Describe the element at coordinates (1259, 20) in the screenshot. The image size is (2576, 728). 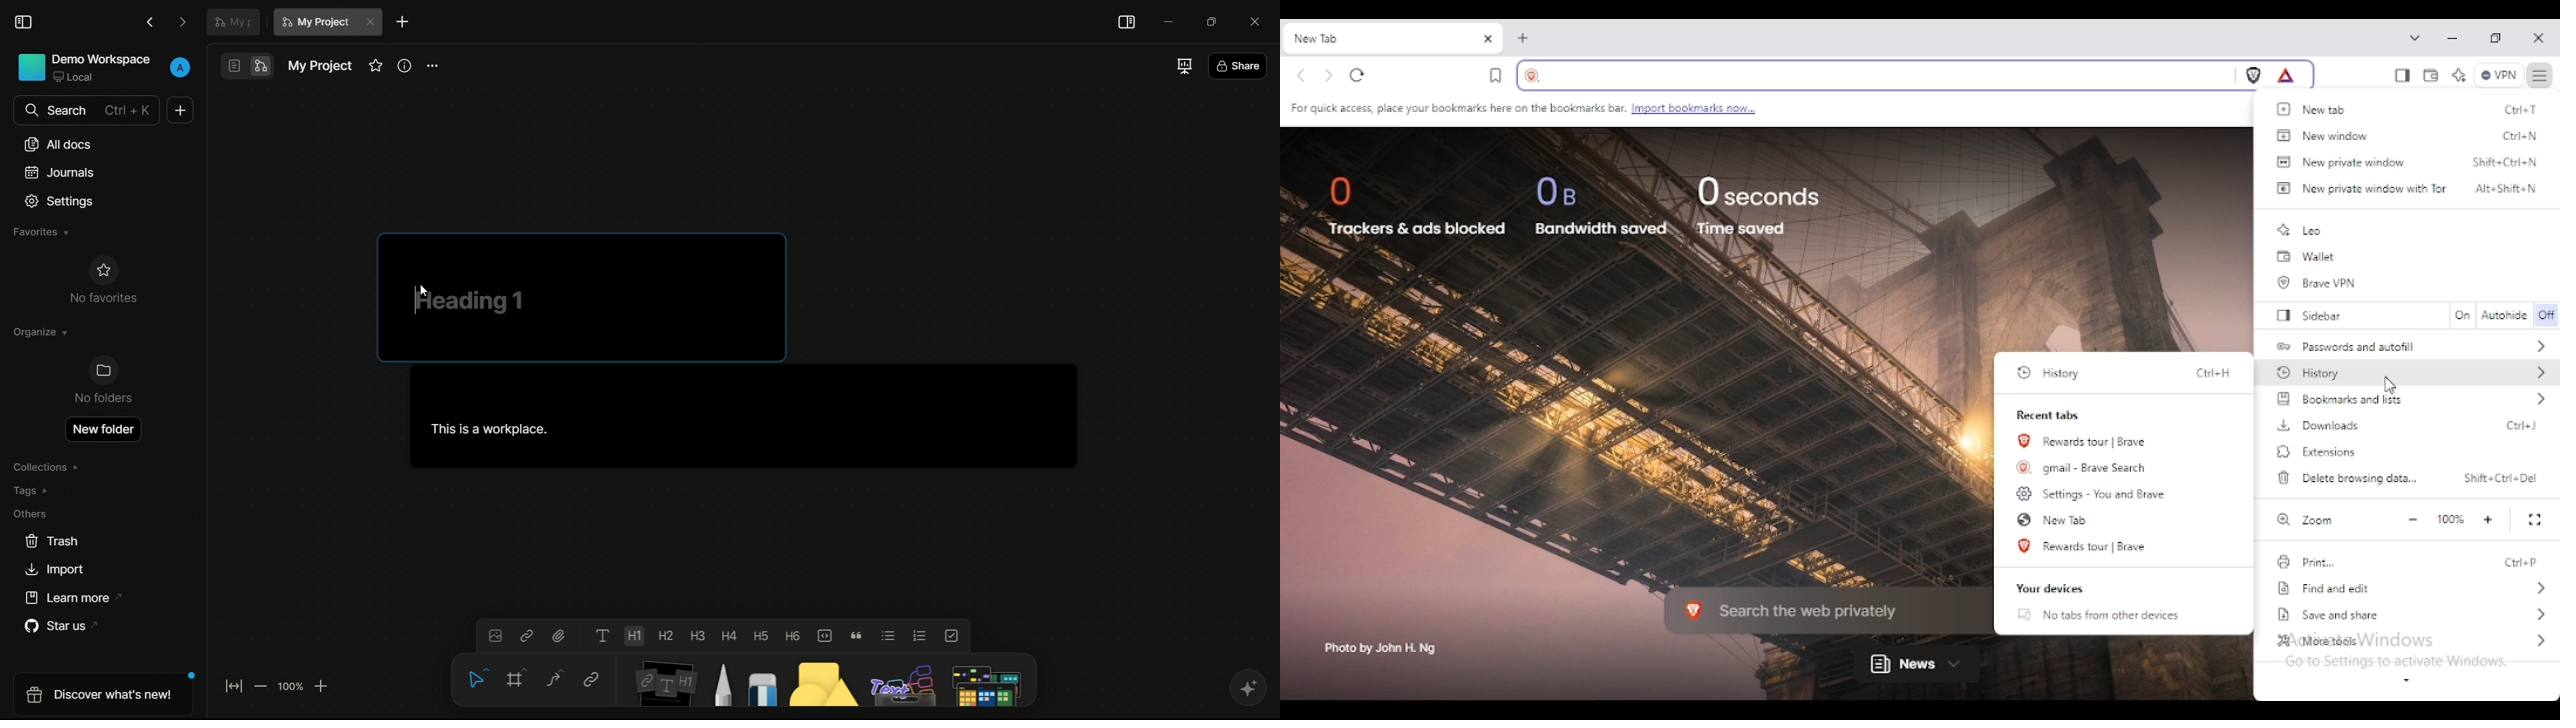
I see `close app` at that location.